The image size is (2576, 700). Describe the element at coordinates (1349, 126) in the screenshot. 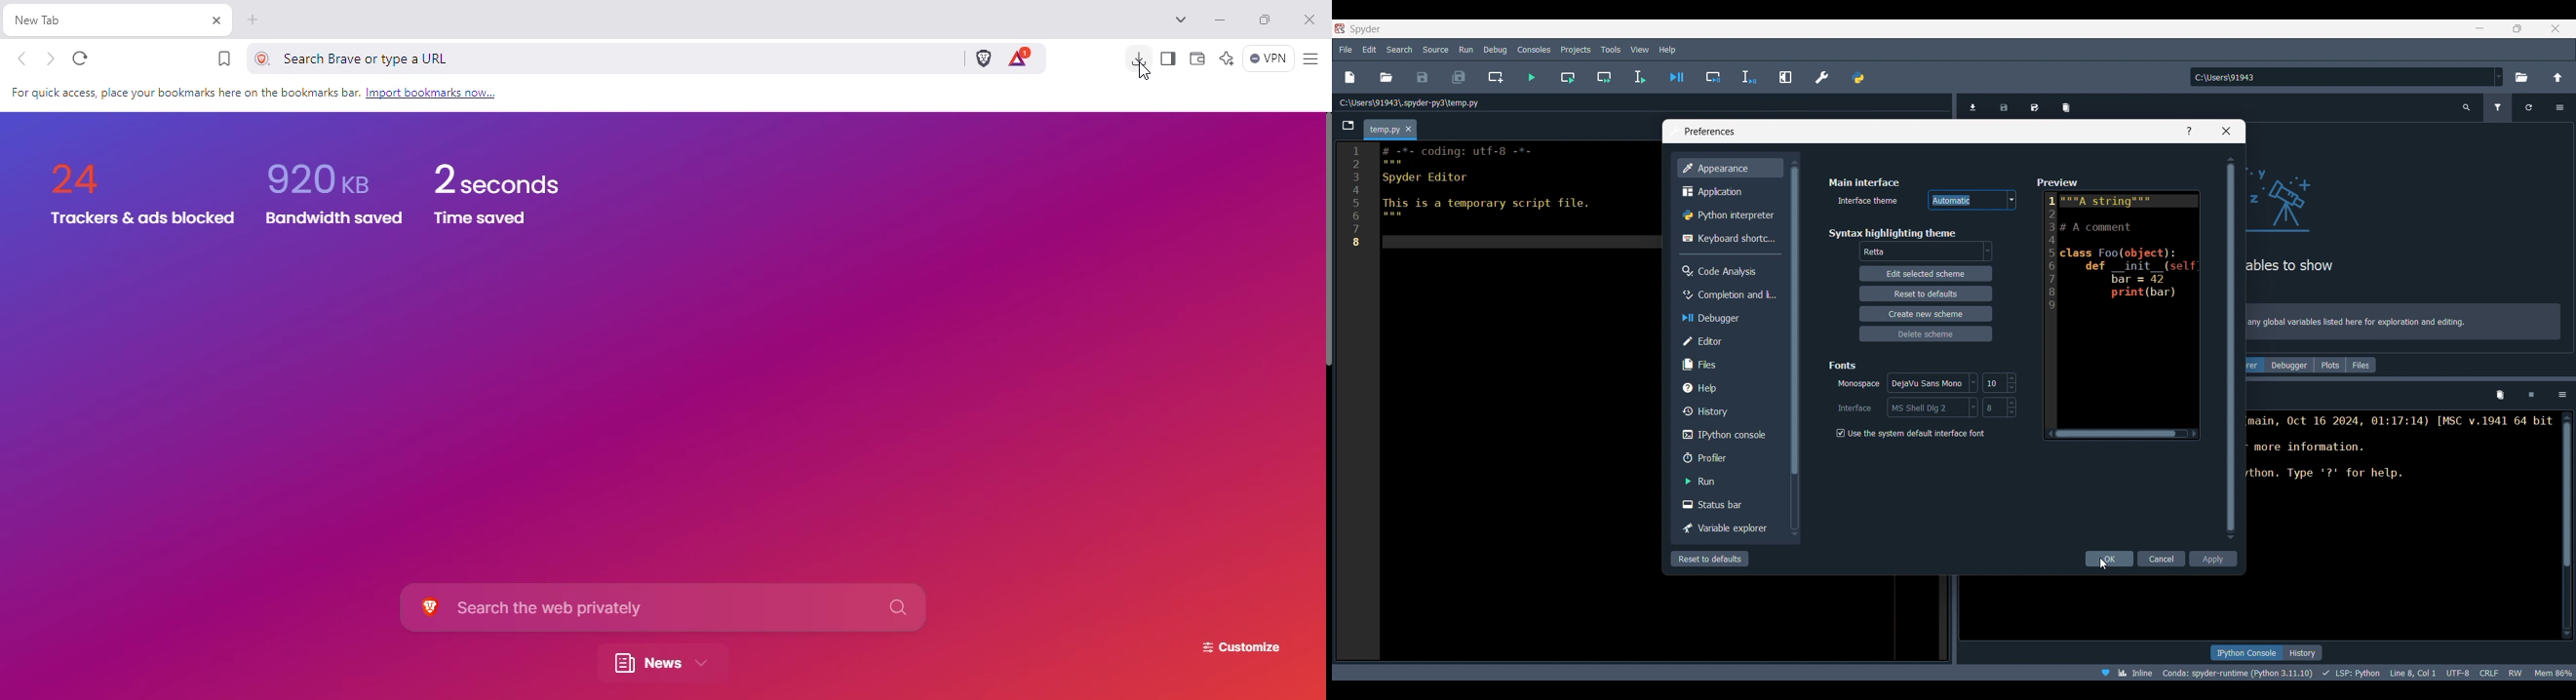

I see `Browse tabs` at that location.